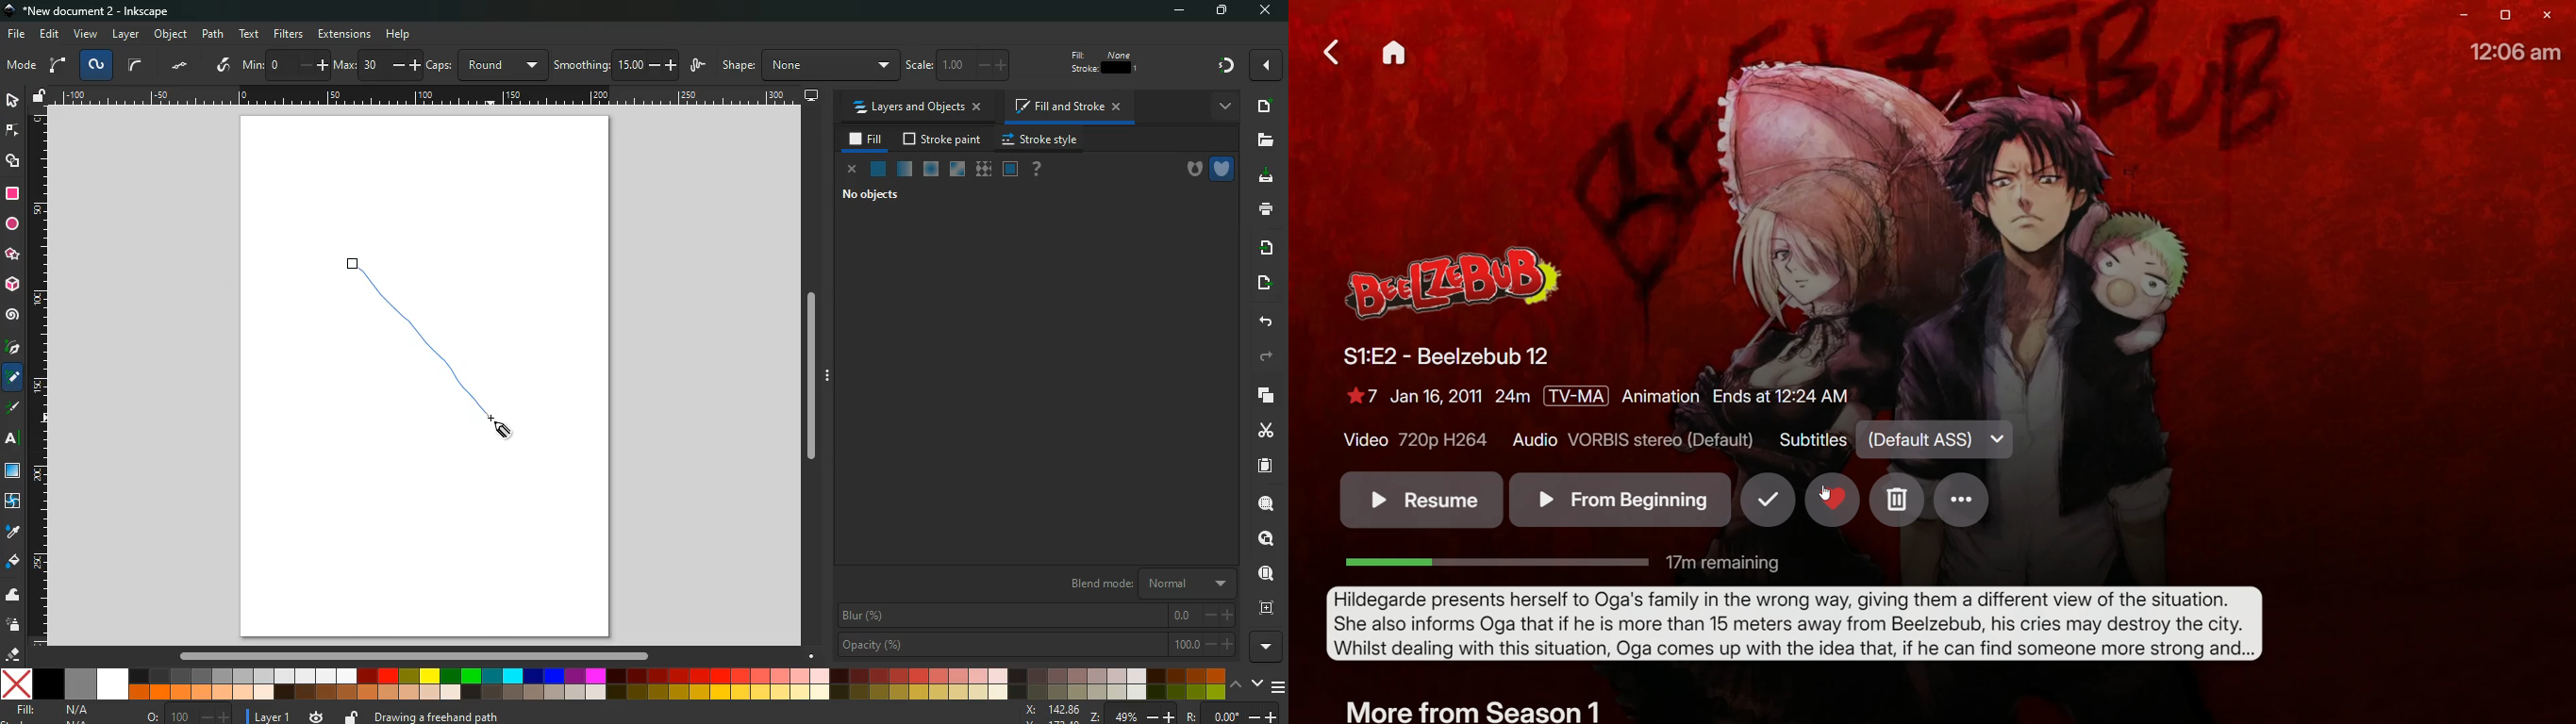 This screenshot has height=728, width=2576. I want to click on min, so click(285, 65).